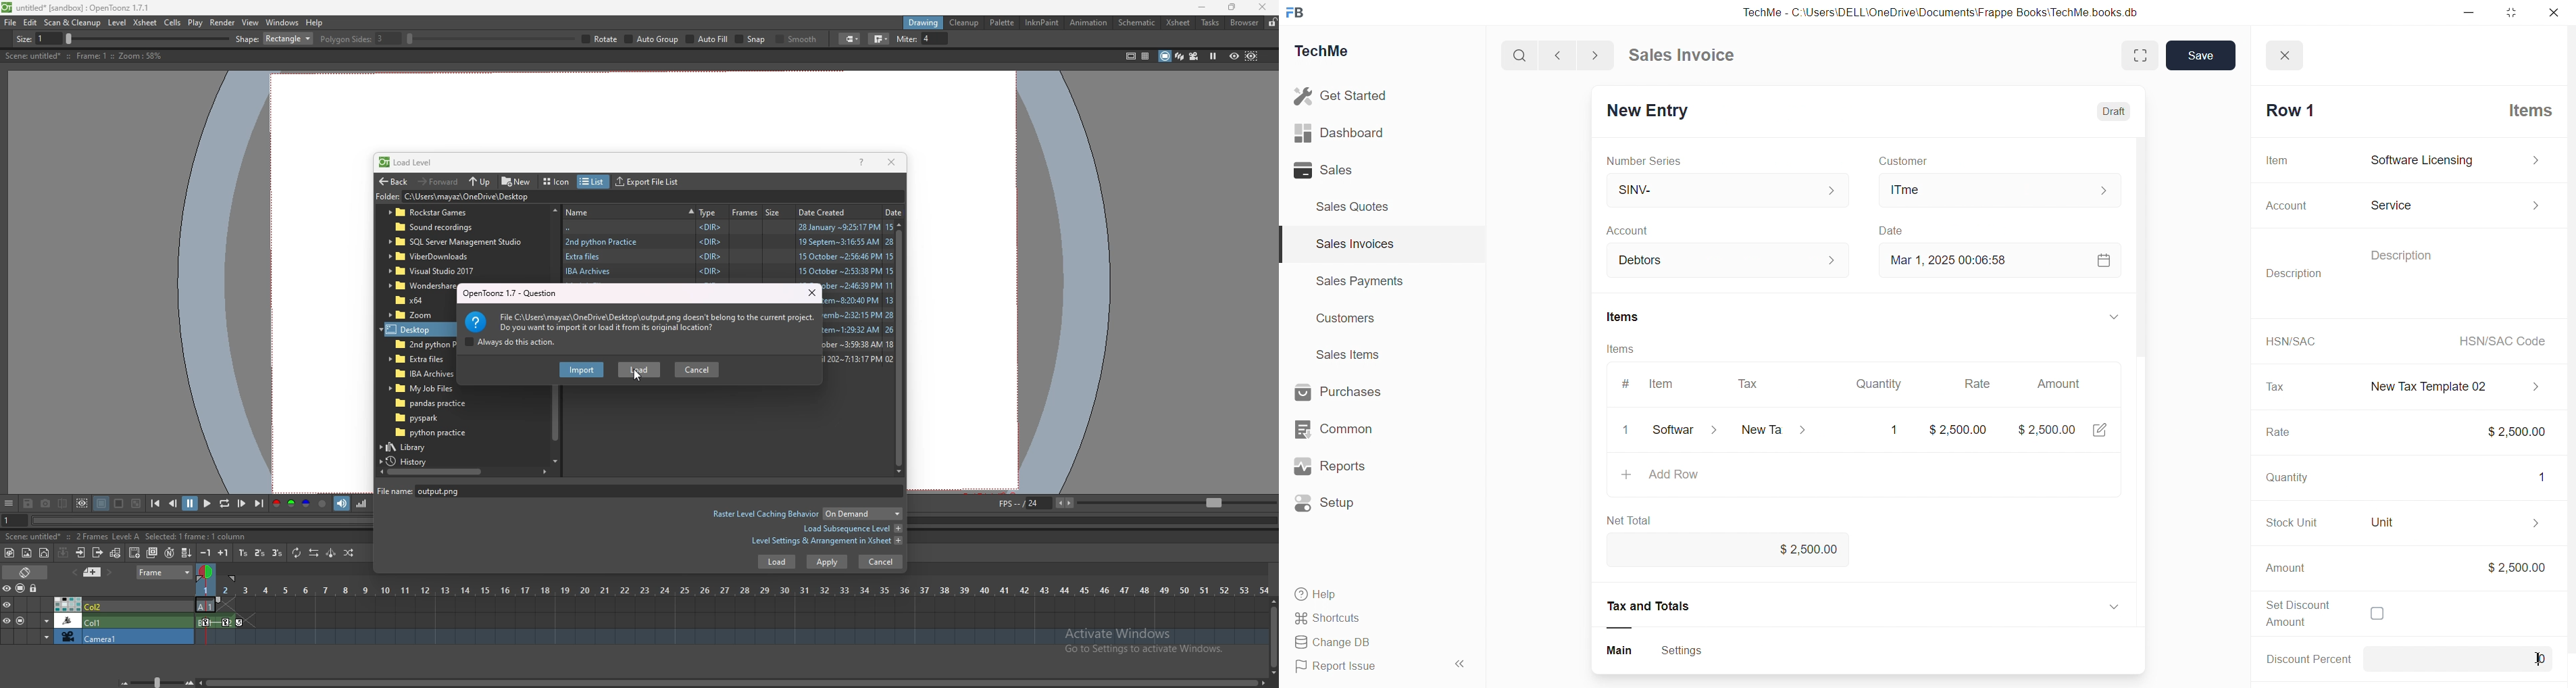 Image resolution: width=2576 pixels, height=700 pixels. I want to click on Tax and Totals, so click(1652, 606).